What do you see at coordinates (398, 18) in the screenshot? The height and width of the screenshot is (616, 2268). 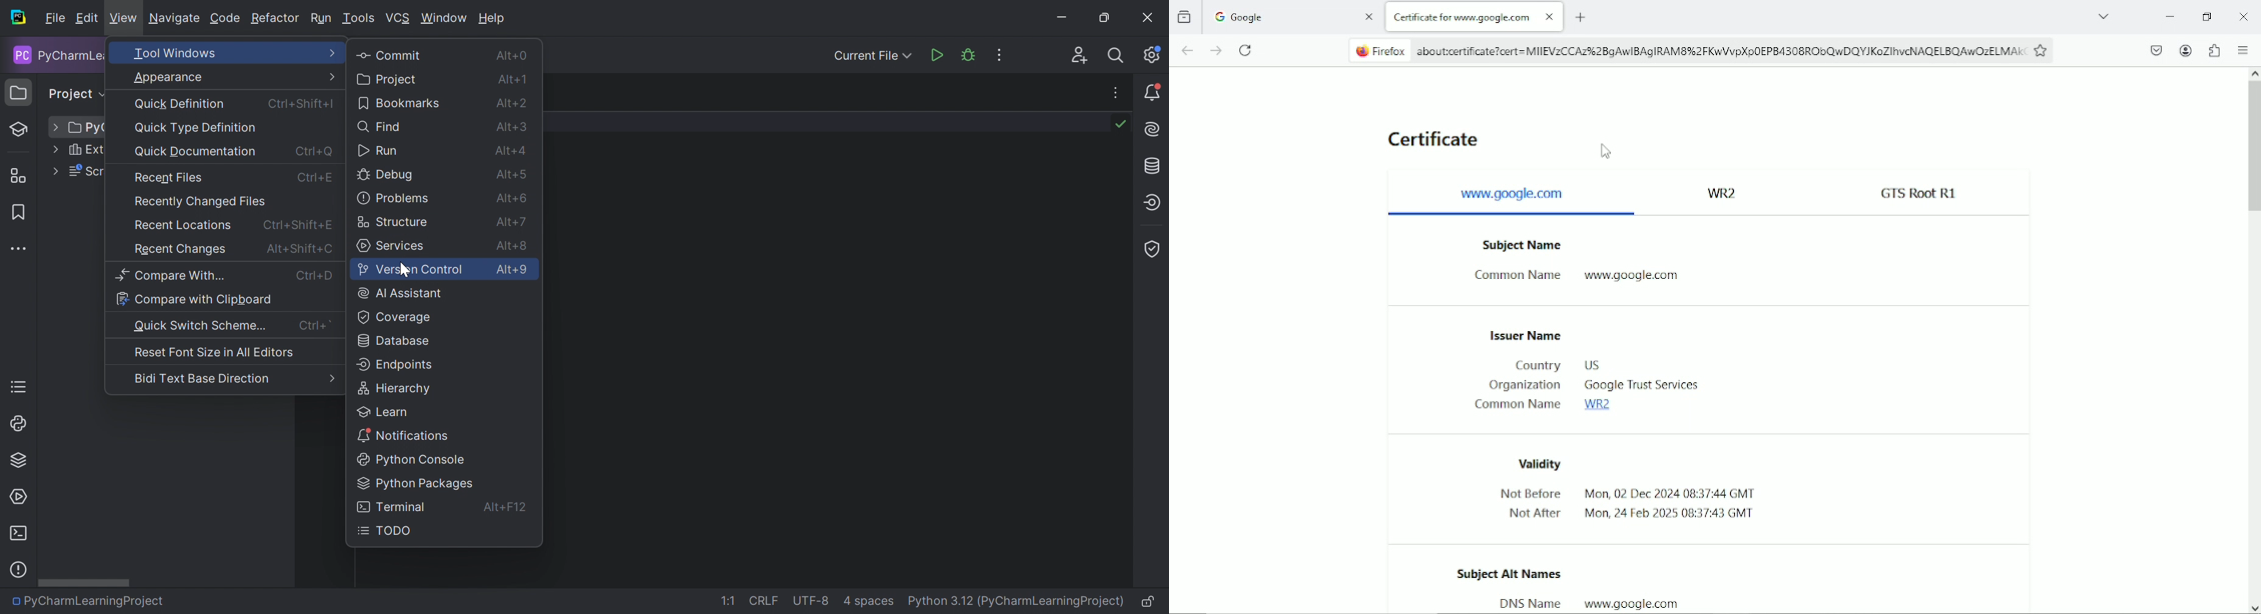 I see `VCS` at bounding box center [398, 18].